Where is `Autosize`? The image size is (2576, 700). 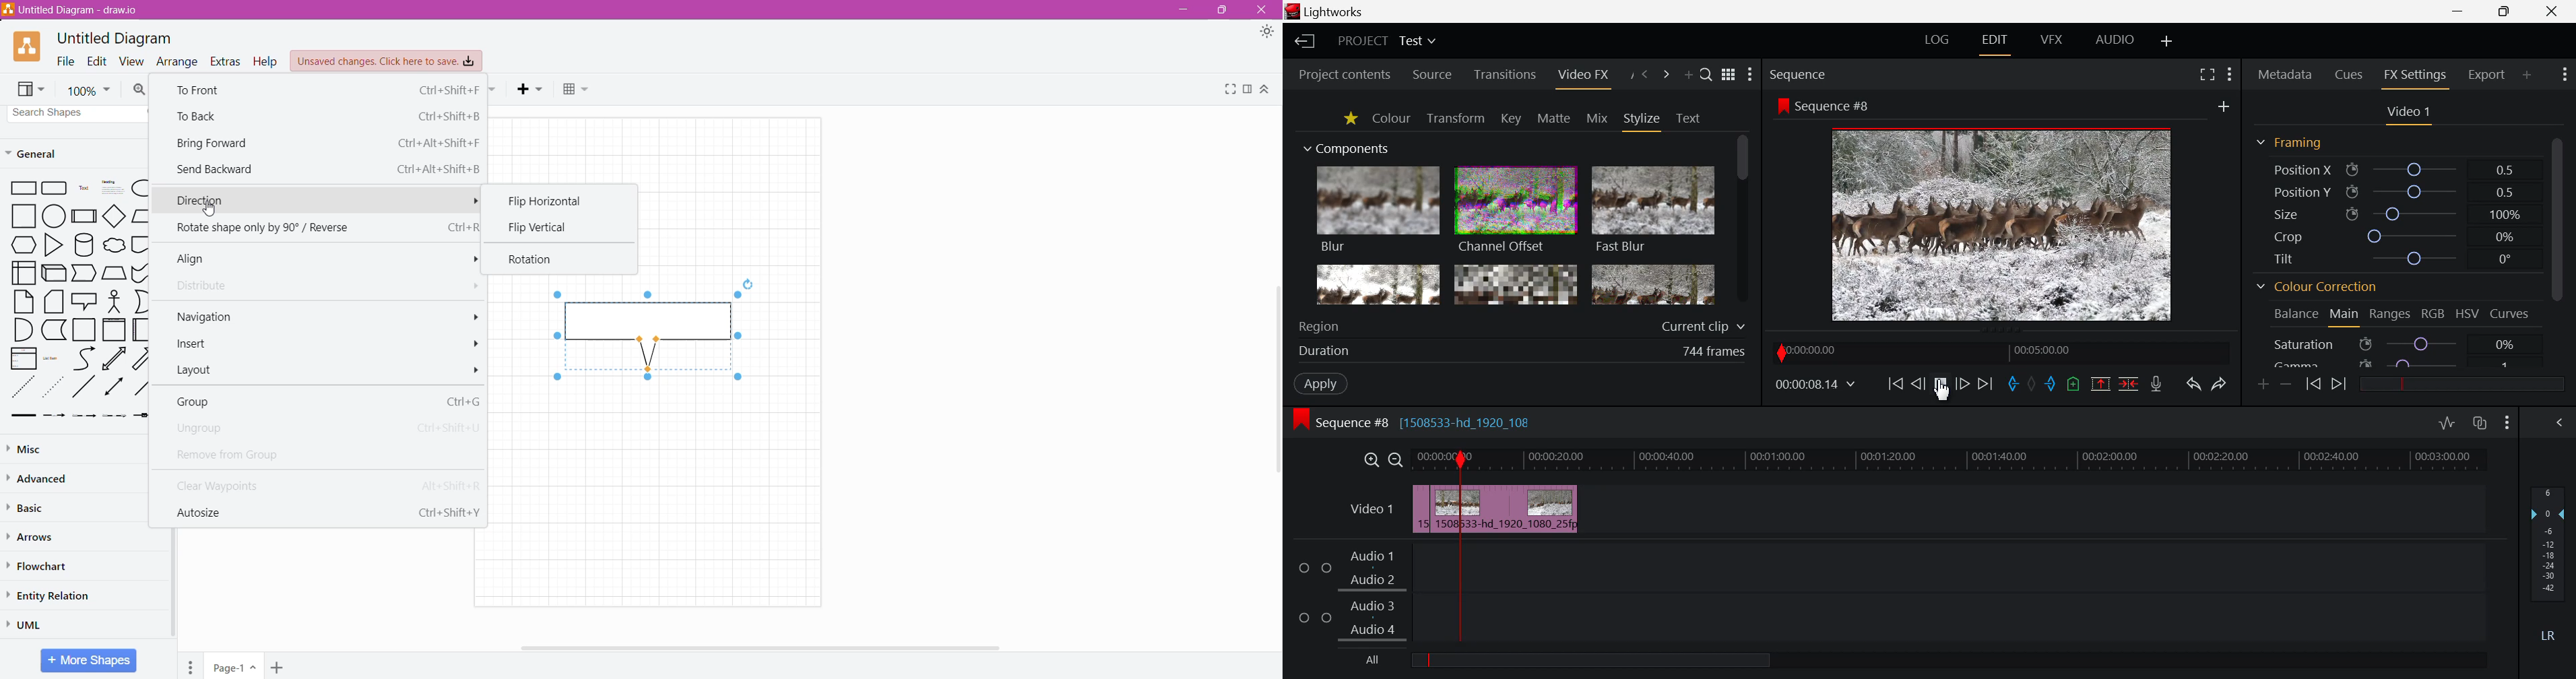
Autosize is located at coordinates (325, 511).